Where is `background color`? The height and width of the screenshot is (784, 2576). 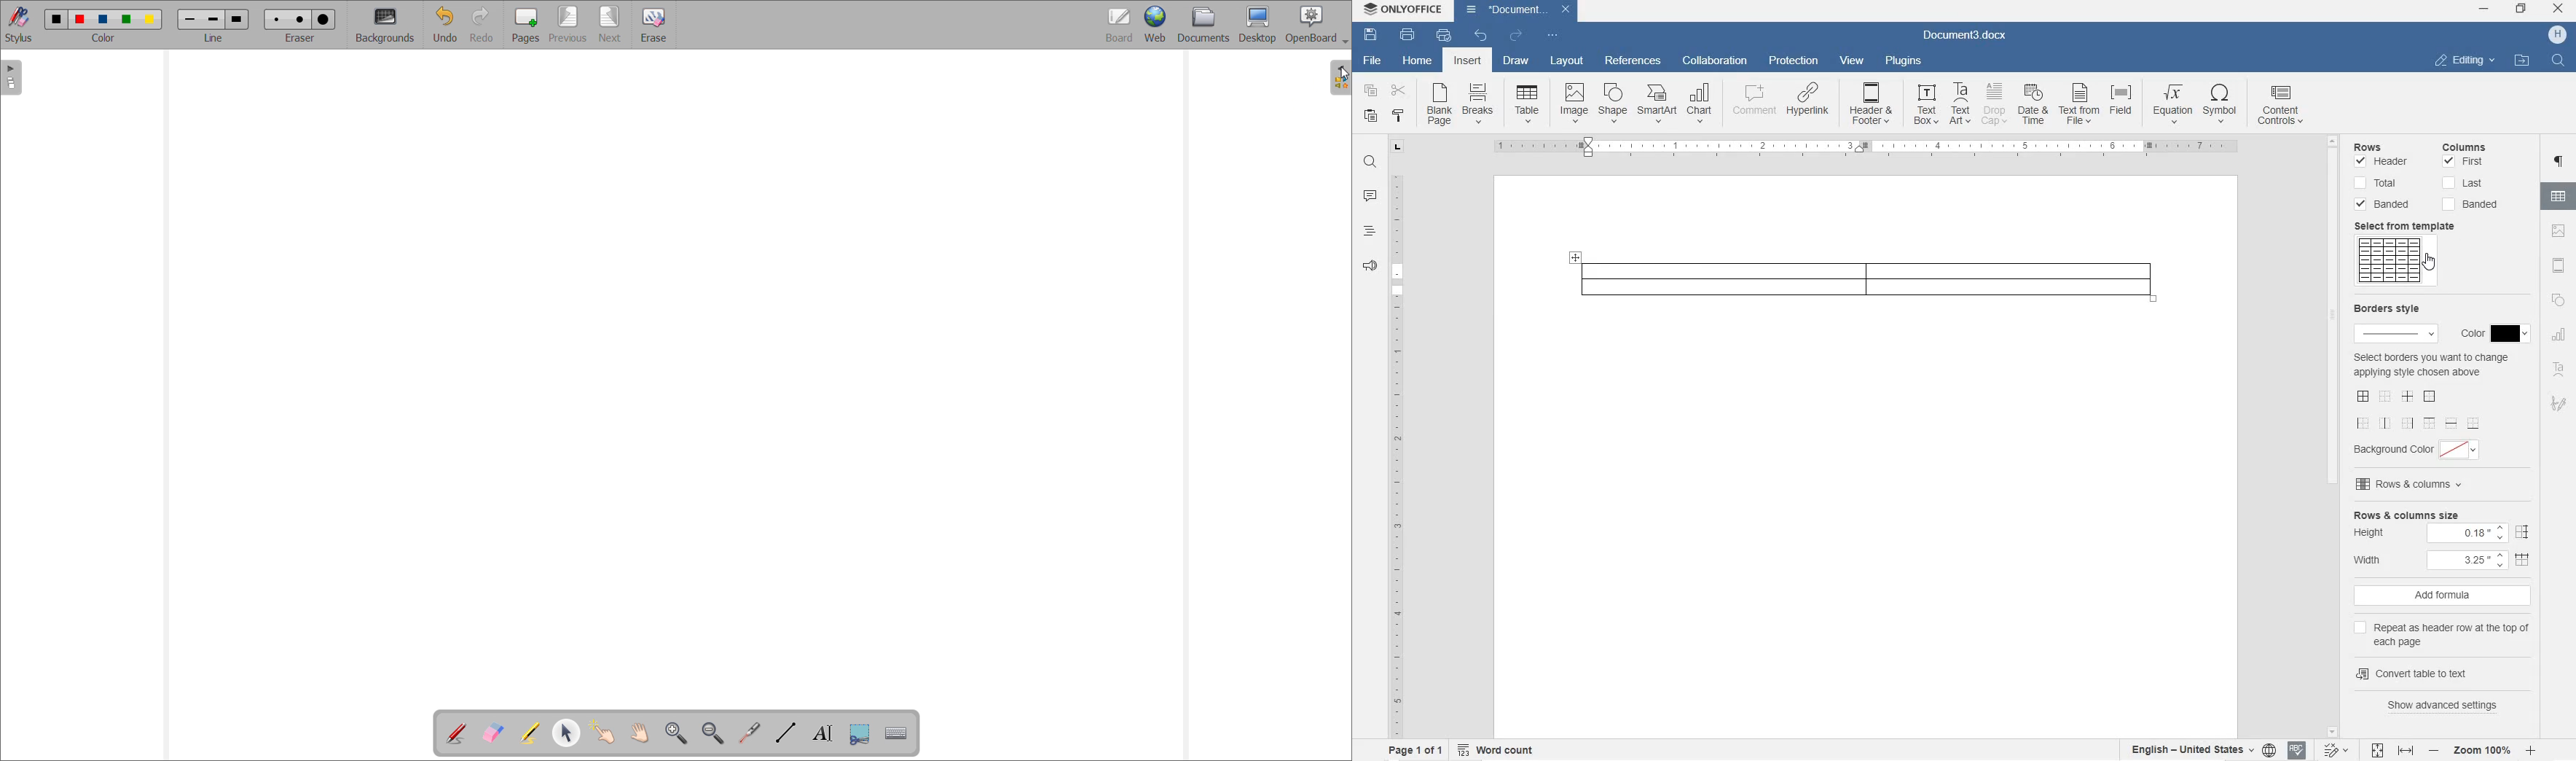
background color is located at coordinates (2423, 448).